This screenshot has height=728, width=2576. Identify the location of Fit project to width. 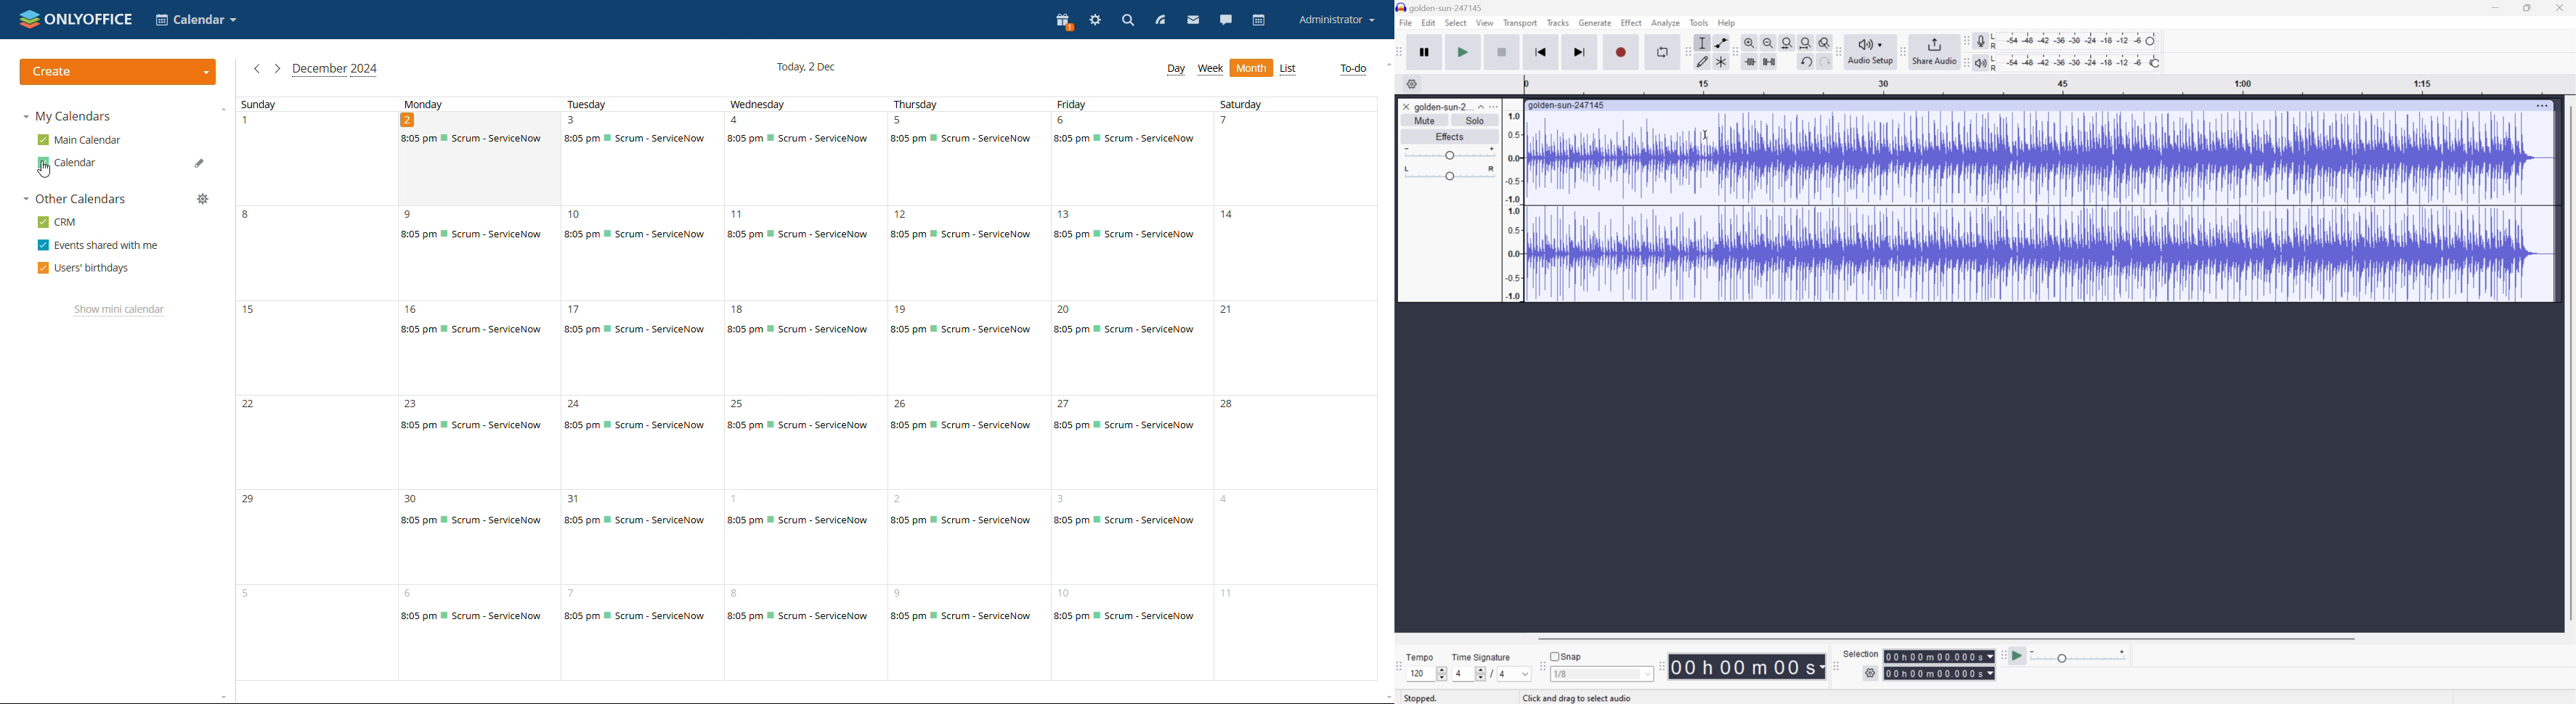
(1808, 42).